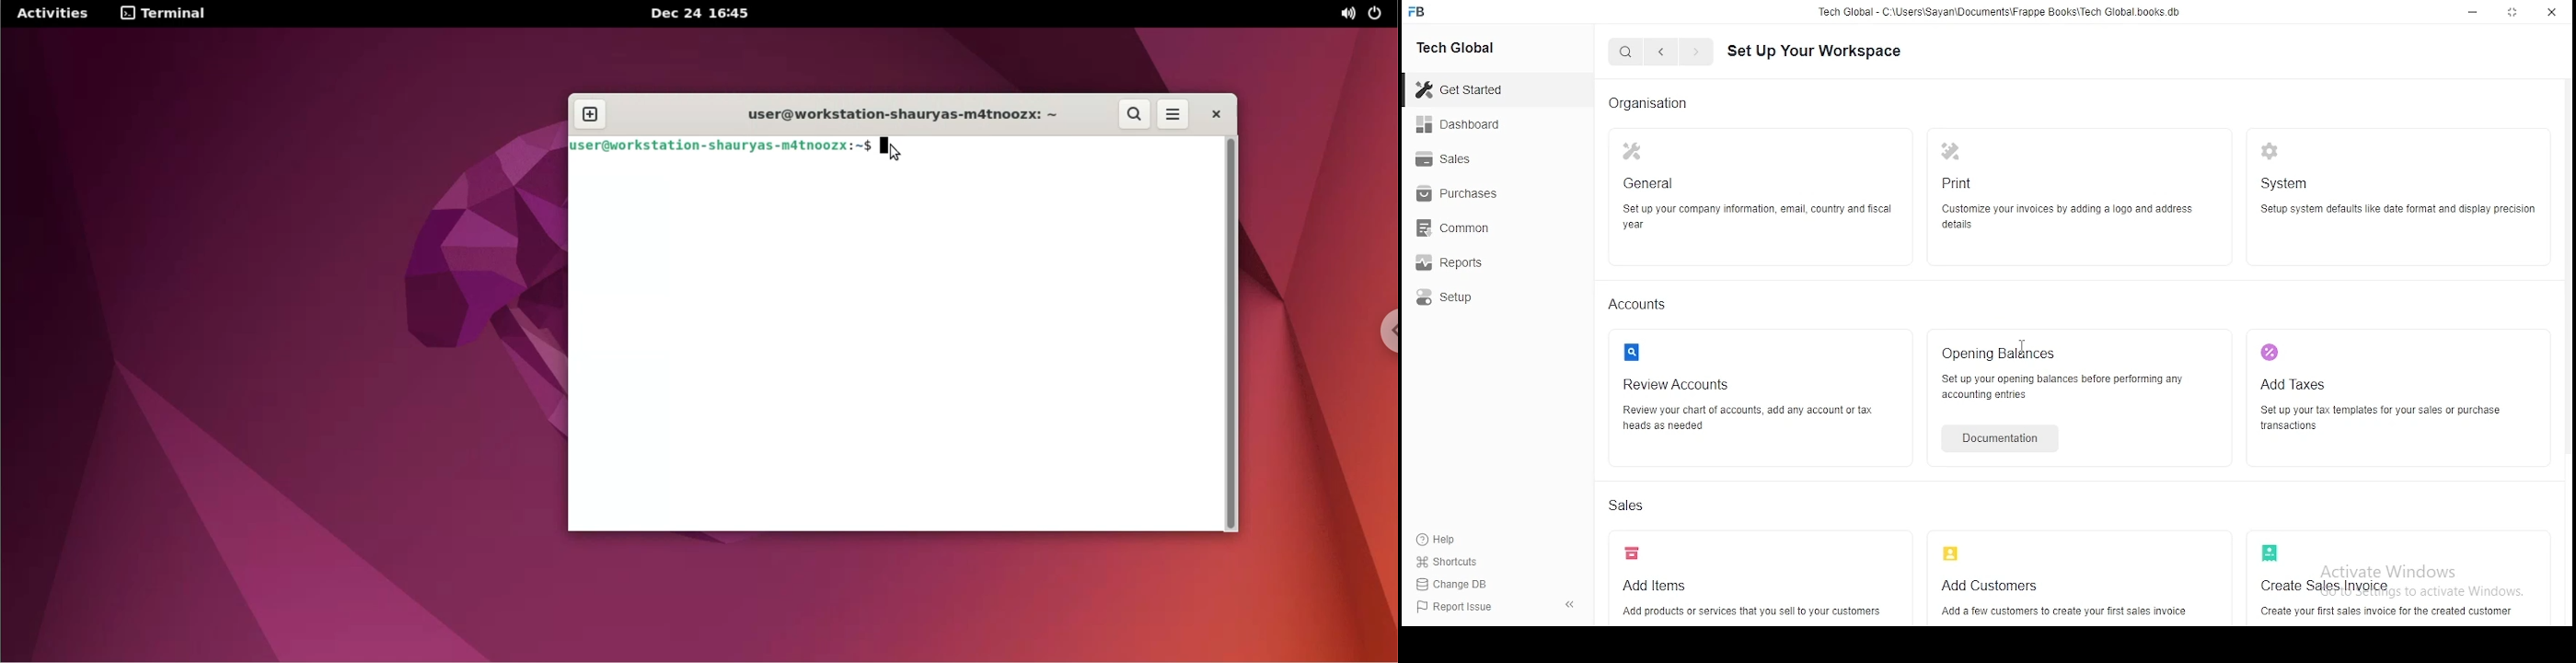 Image resolution: width=2576 pixels, height=672 pixels. What do you see at coordinates (1459, 586) in the screenshot?
I see `change DB ` at bounding box center [1459, 586].